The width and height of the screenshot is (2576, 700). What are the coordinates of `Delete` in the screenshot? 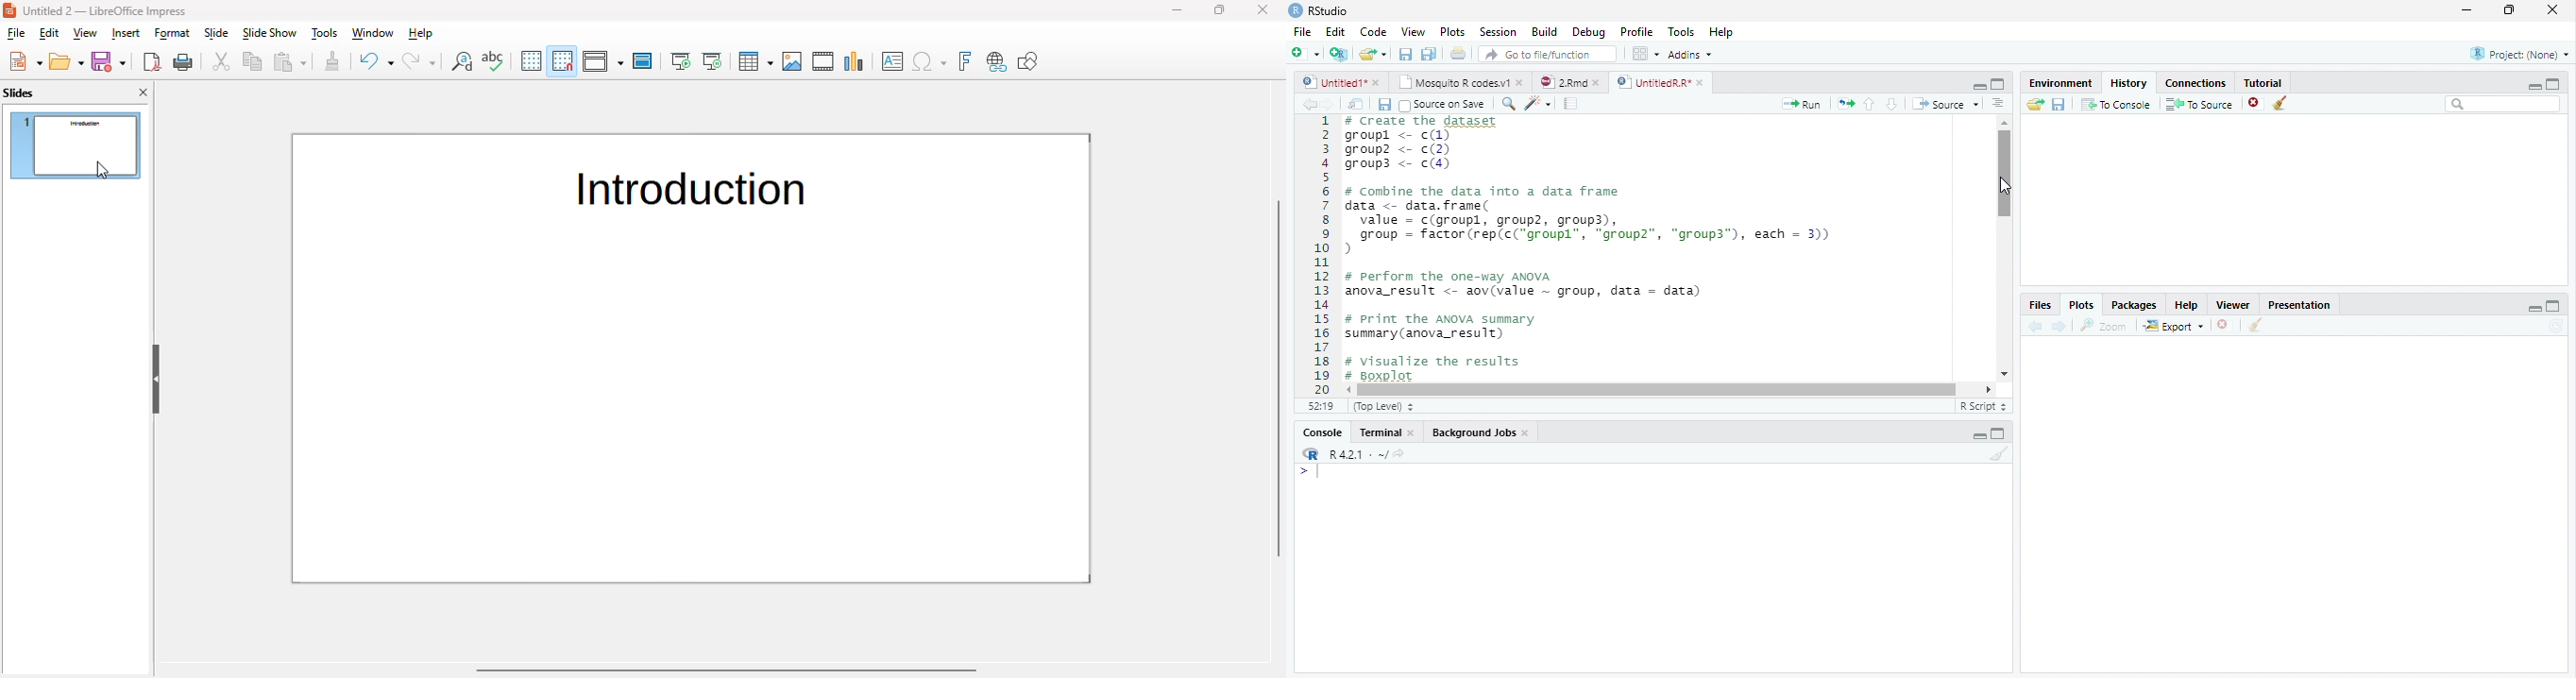 It's located at (2224, 326).